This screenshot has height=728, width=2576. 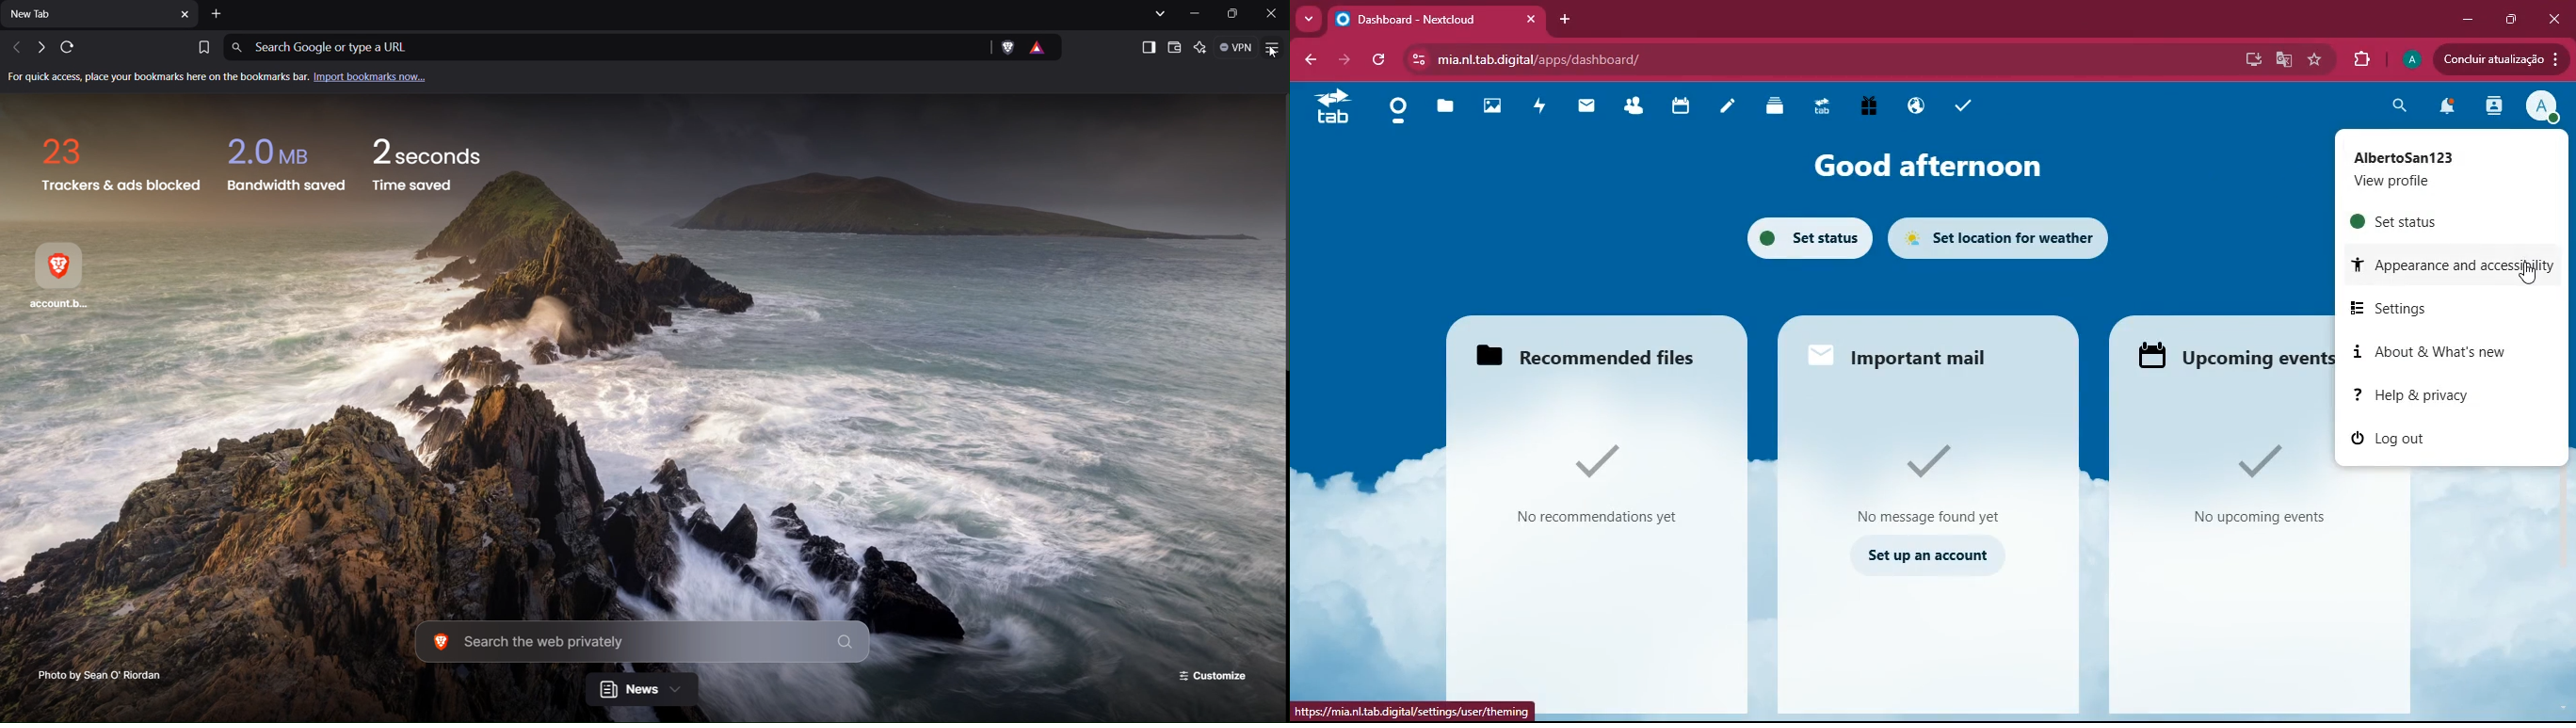 What do you see at coordinates (1639, 108) in the screenshot?
I see `friends` at bounding box center [1639, 108].